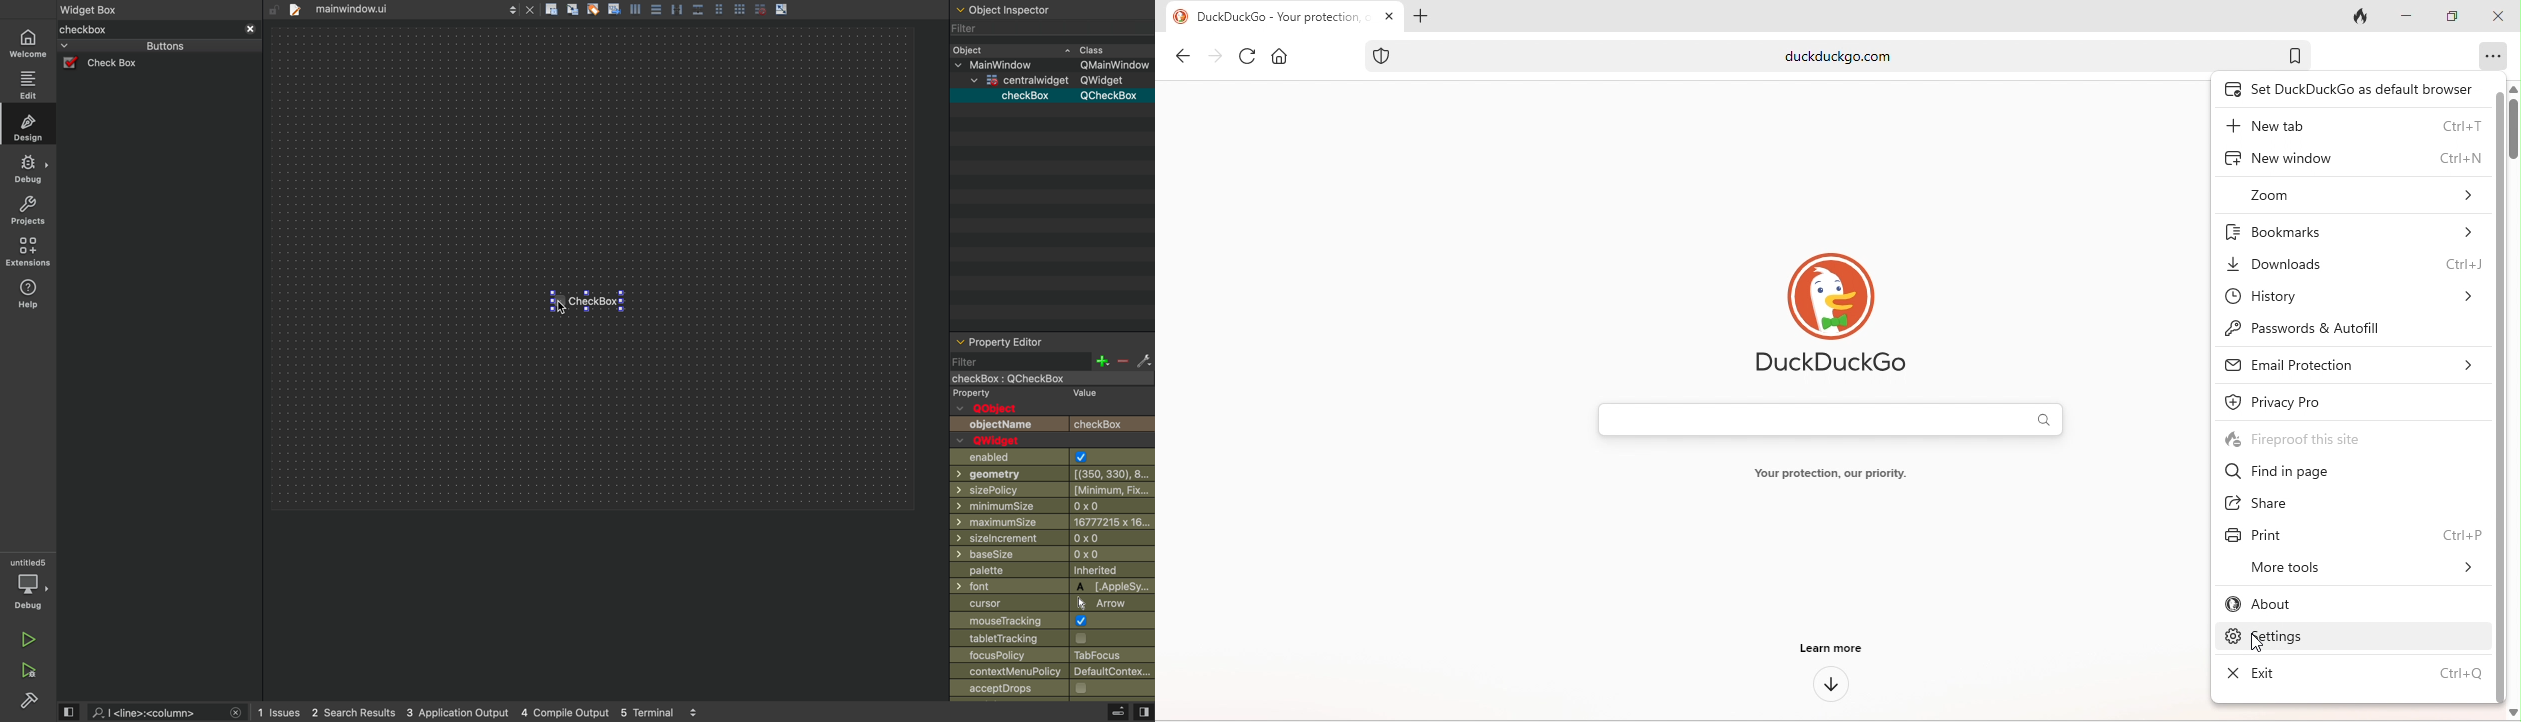 The height and width of the screenshot is (728, 2548). Describe the element at coordinates (26, 252) in the screenshot. I see `environment` at that location.